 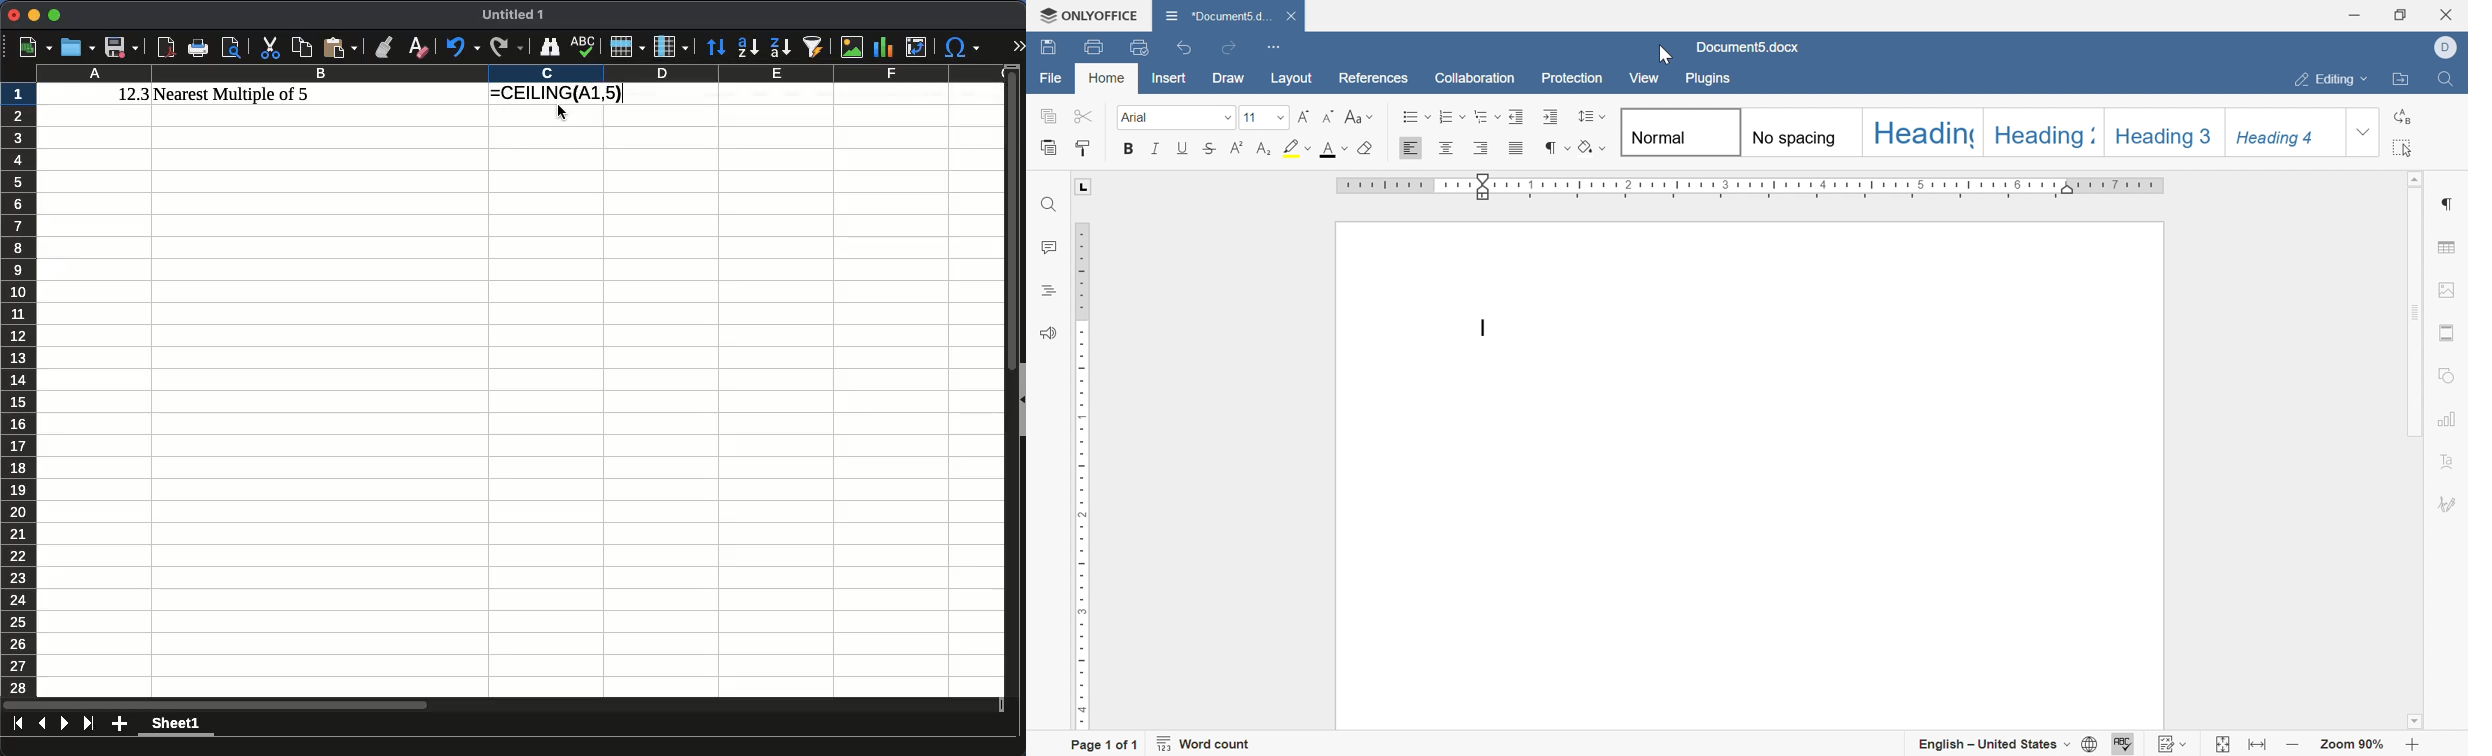 What do you see at coordinates (1304, 115) in the screenshot?
I see `increment font size` at bounding box center [1304, 115].